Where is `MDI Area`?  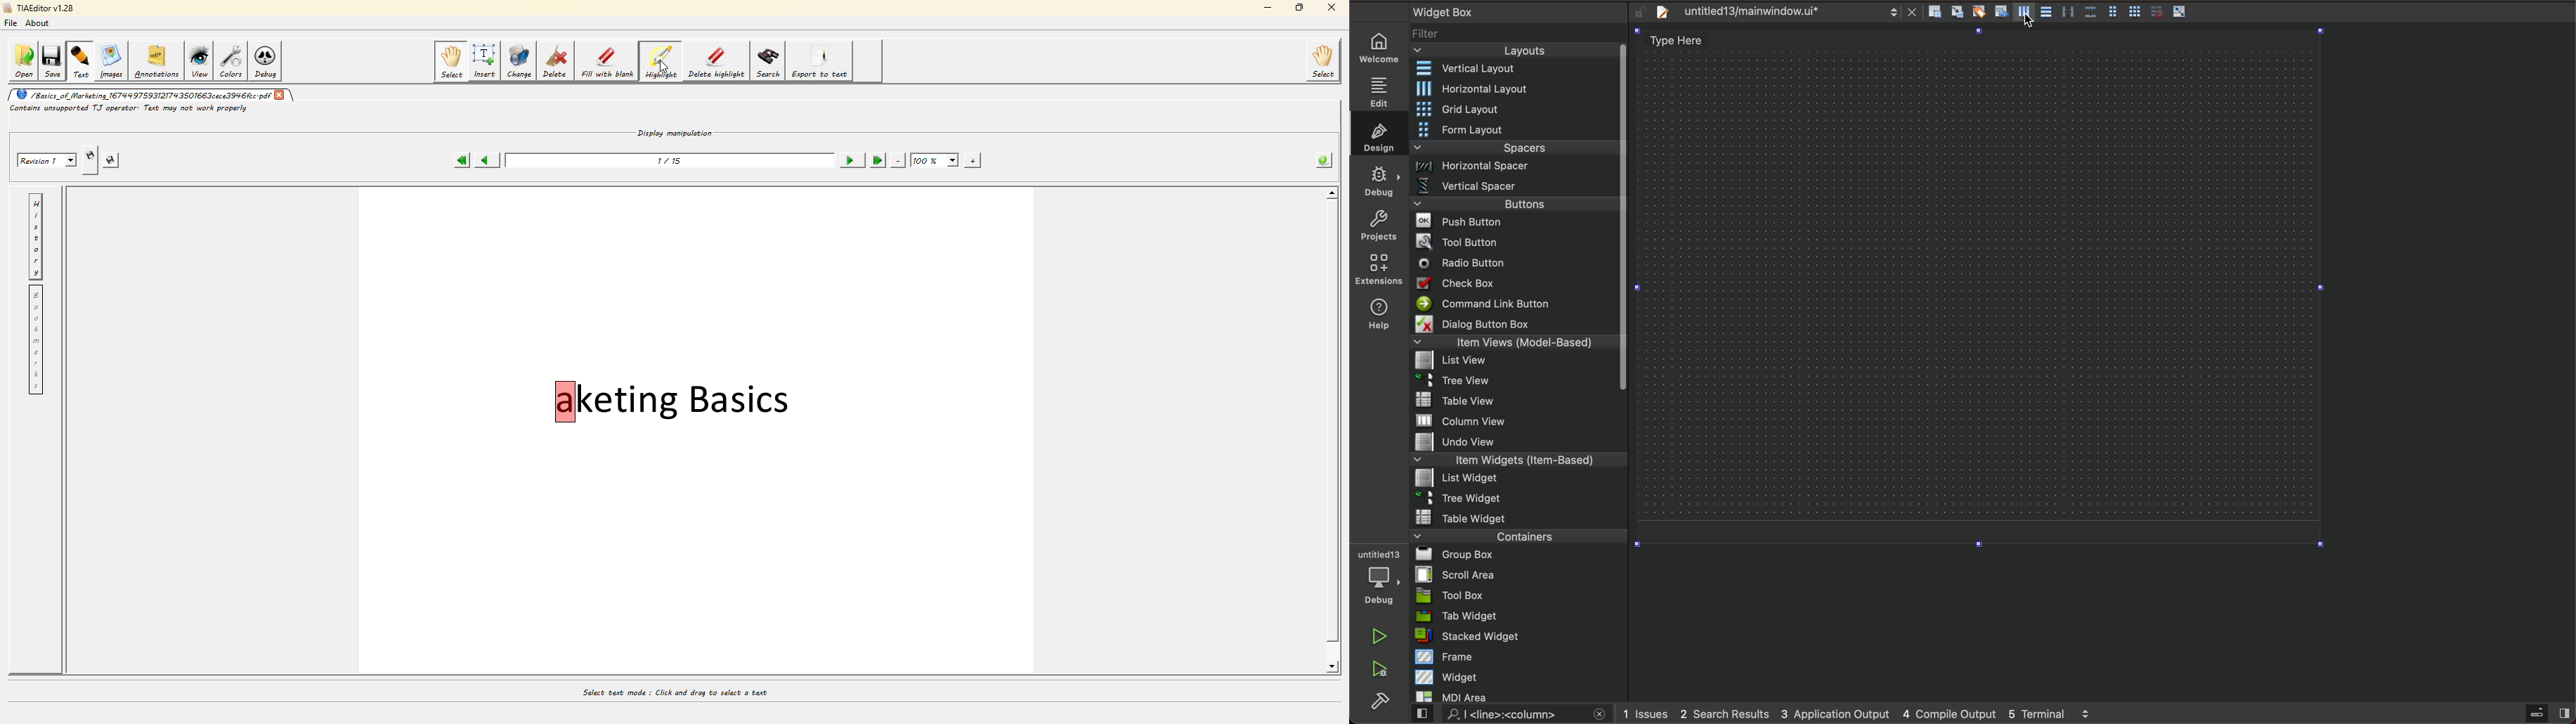
MDI Area is located at coordinates (1512, 697).